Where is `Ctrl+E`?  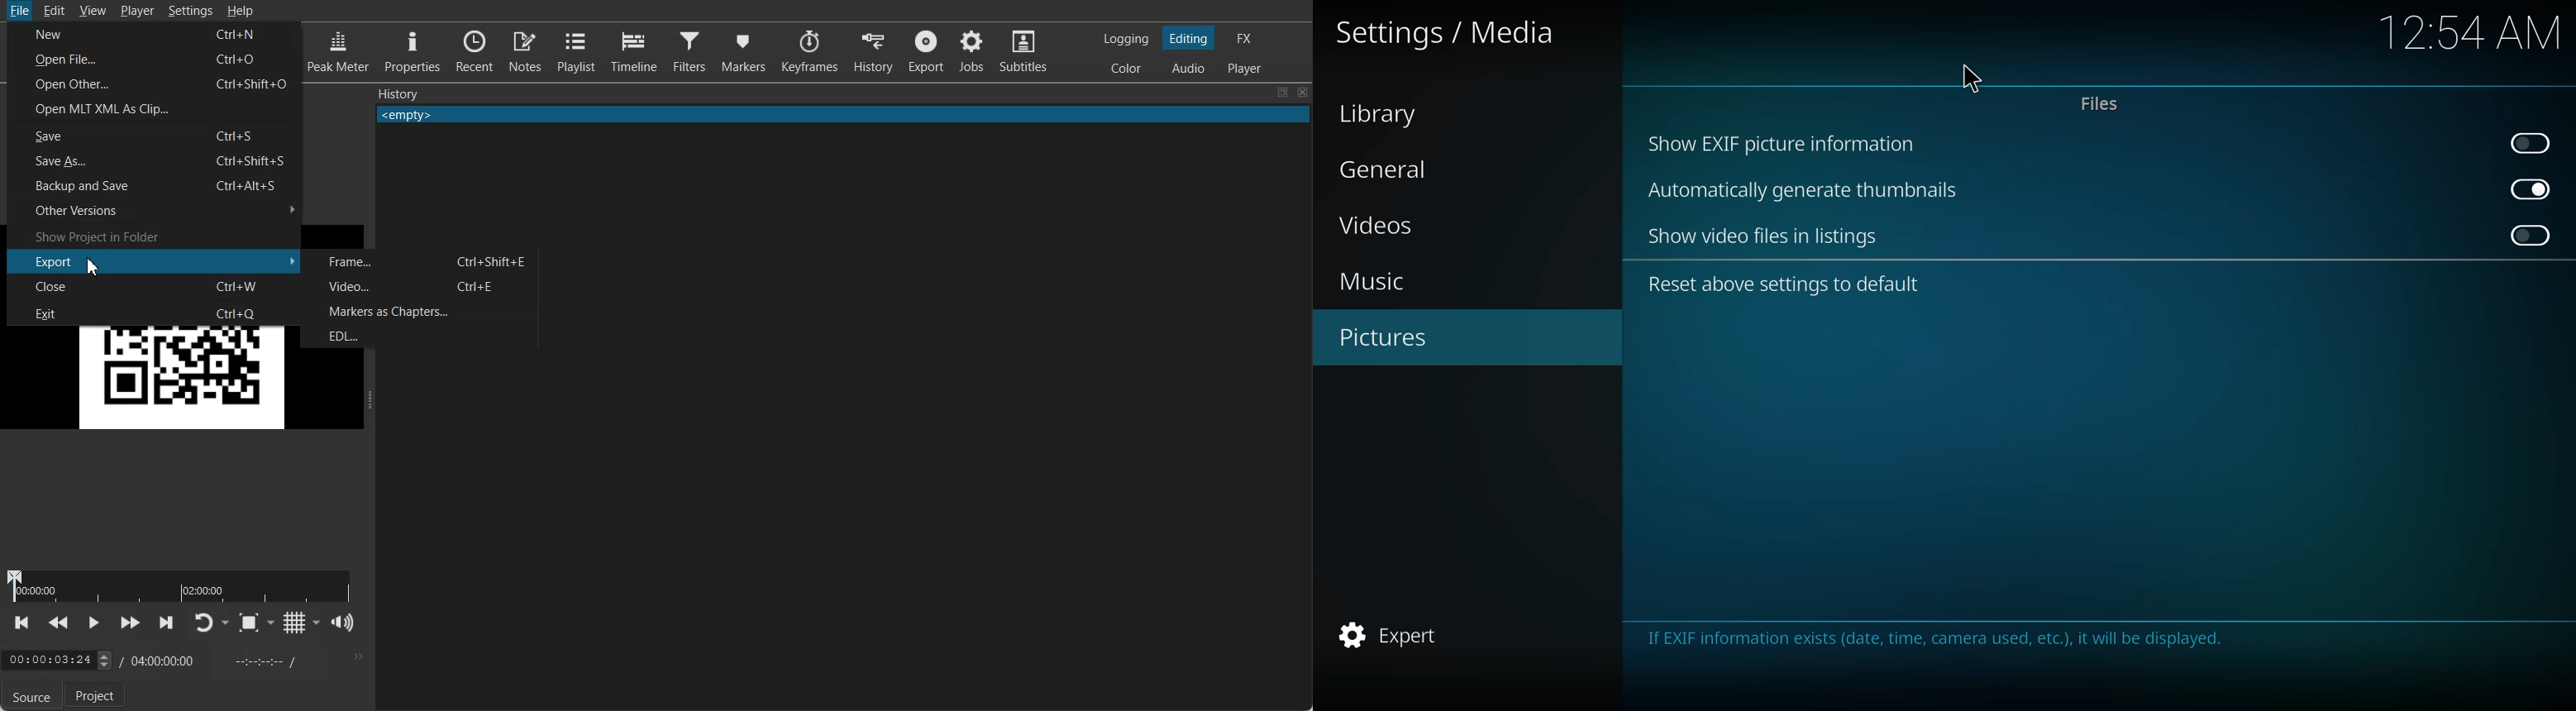
Ctrl+E is located at coordinates (479, 285).